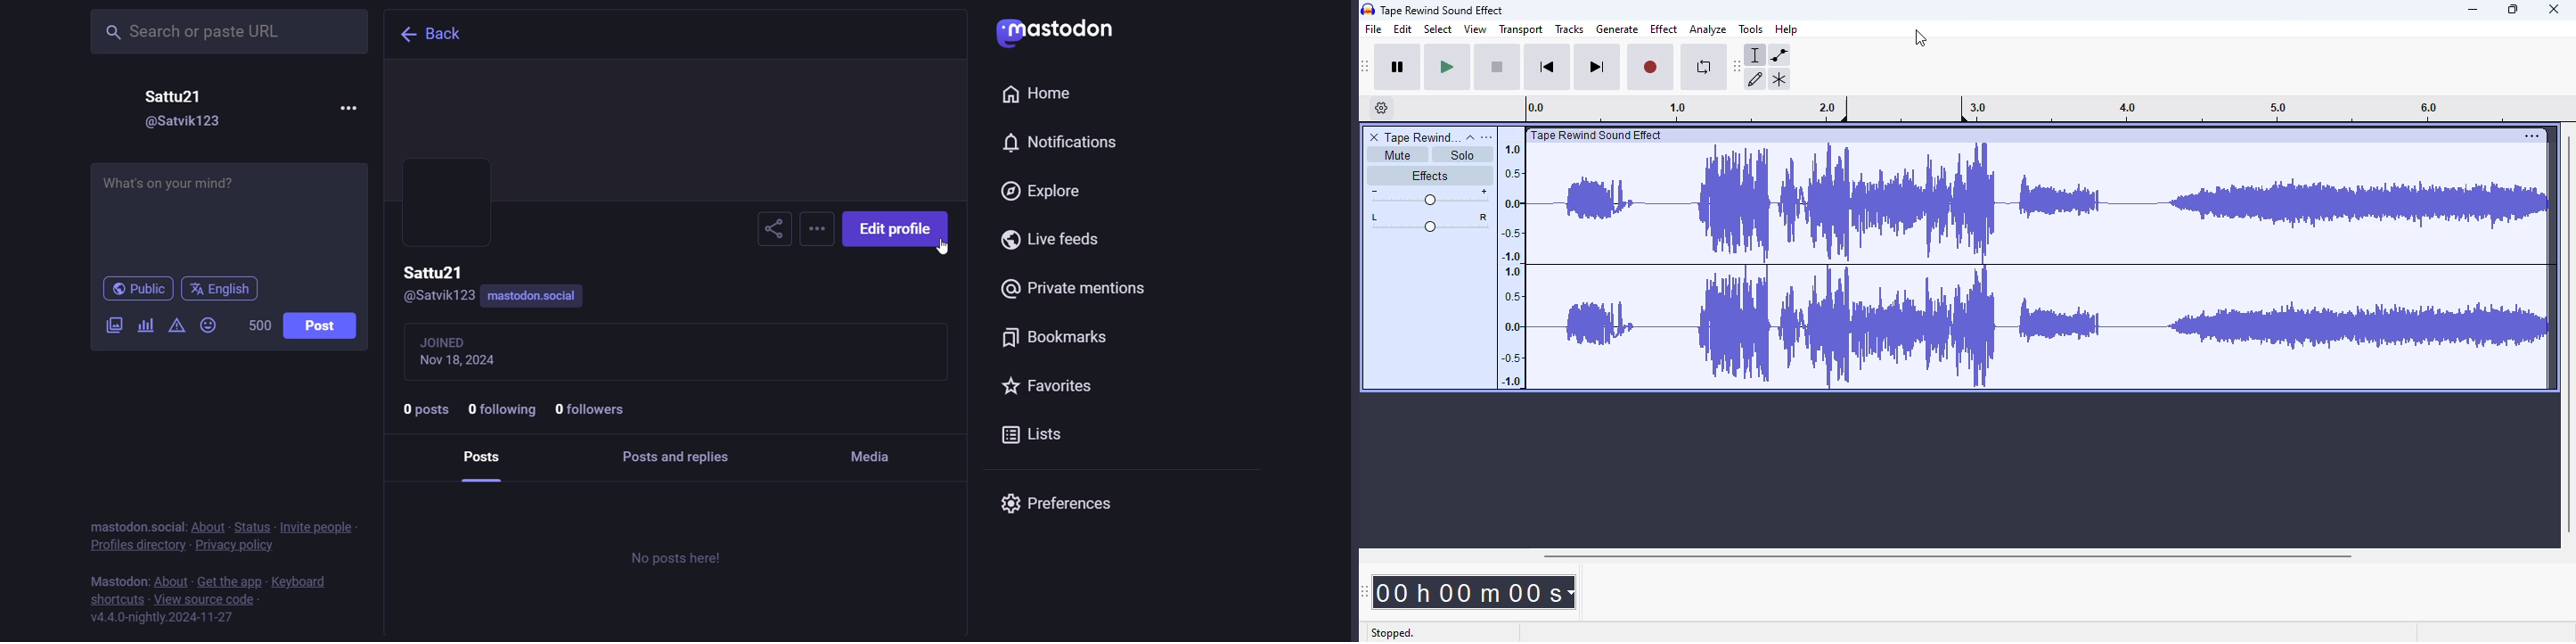 This screenshot has height=644, width=2576. I want to click on emoji, so click(208, 327).